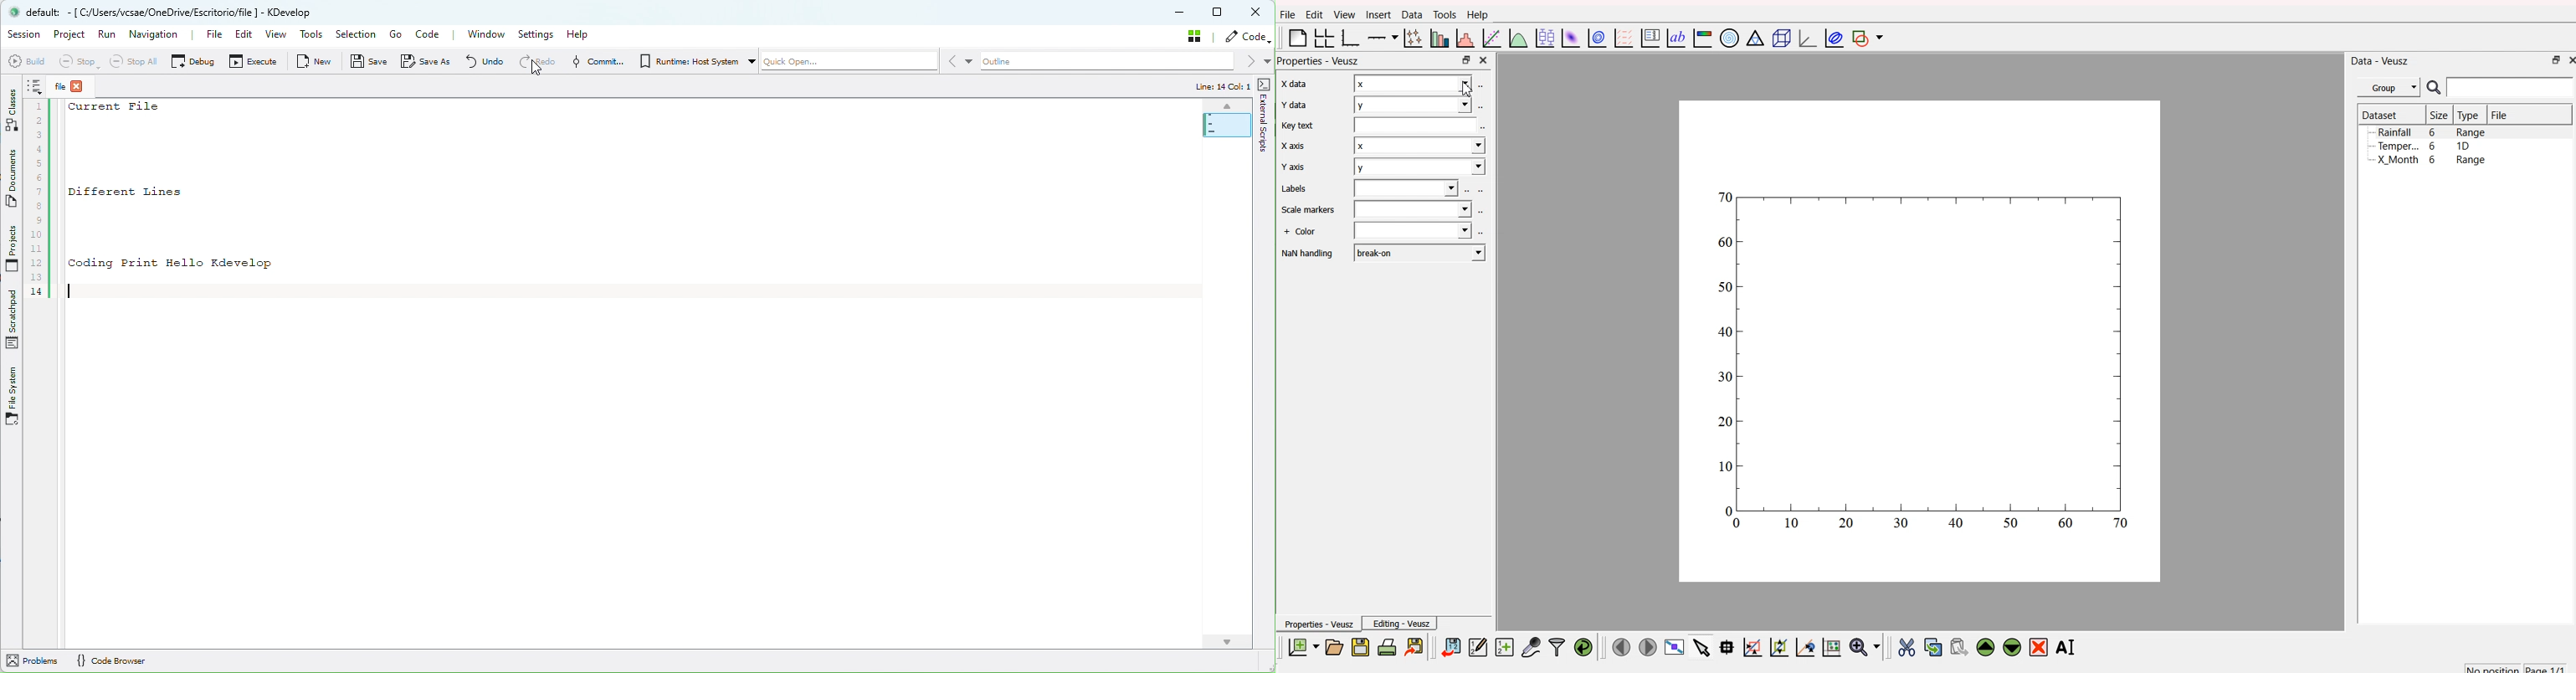  Describe the element at coordinates (842, 63) in the screenshot. I see `Quickopen  ` at that location.